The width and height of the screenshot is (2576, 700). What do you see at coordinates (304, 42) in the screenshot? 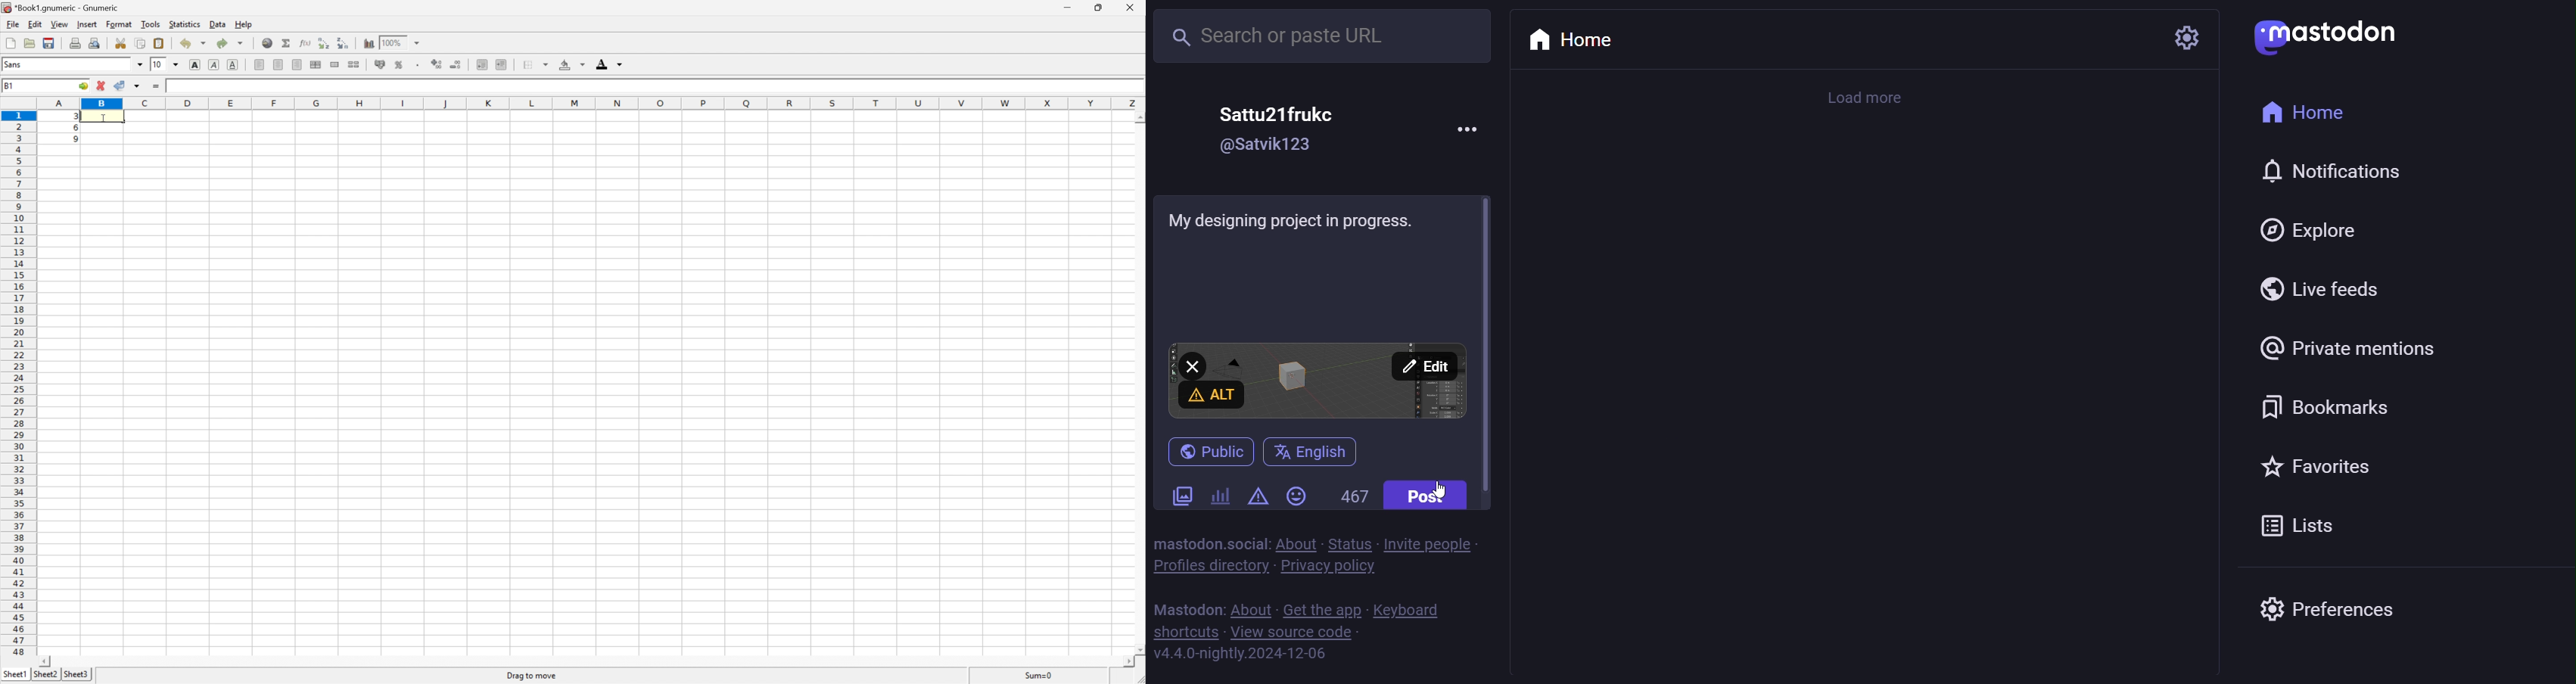
I see `Edit a function in current cell` at bounding box center [304, 42].